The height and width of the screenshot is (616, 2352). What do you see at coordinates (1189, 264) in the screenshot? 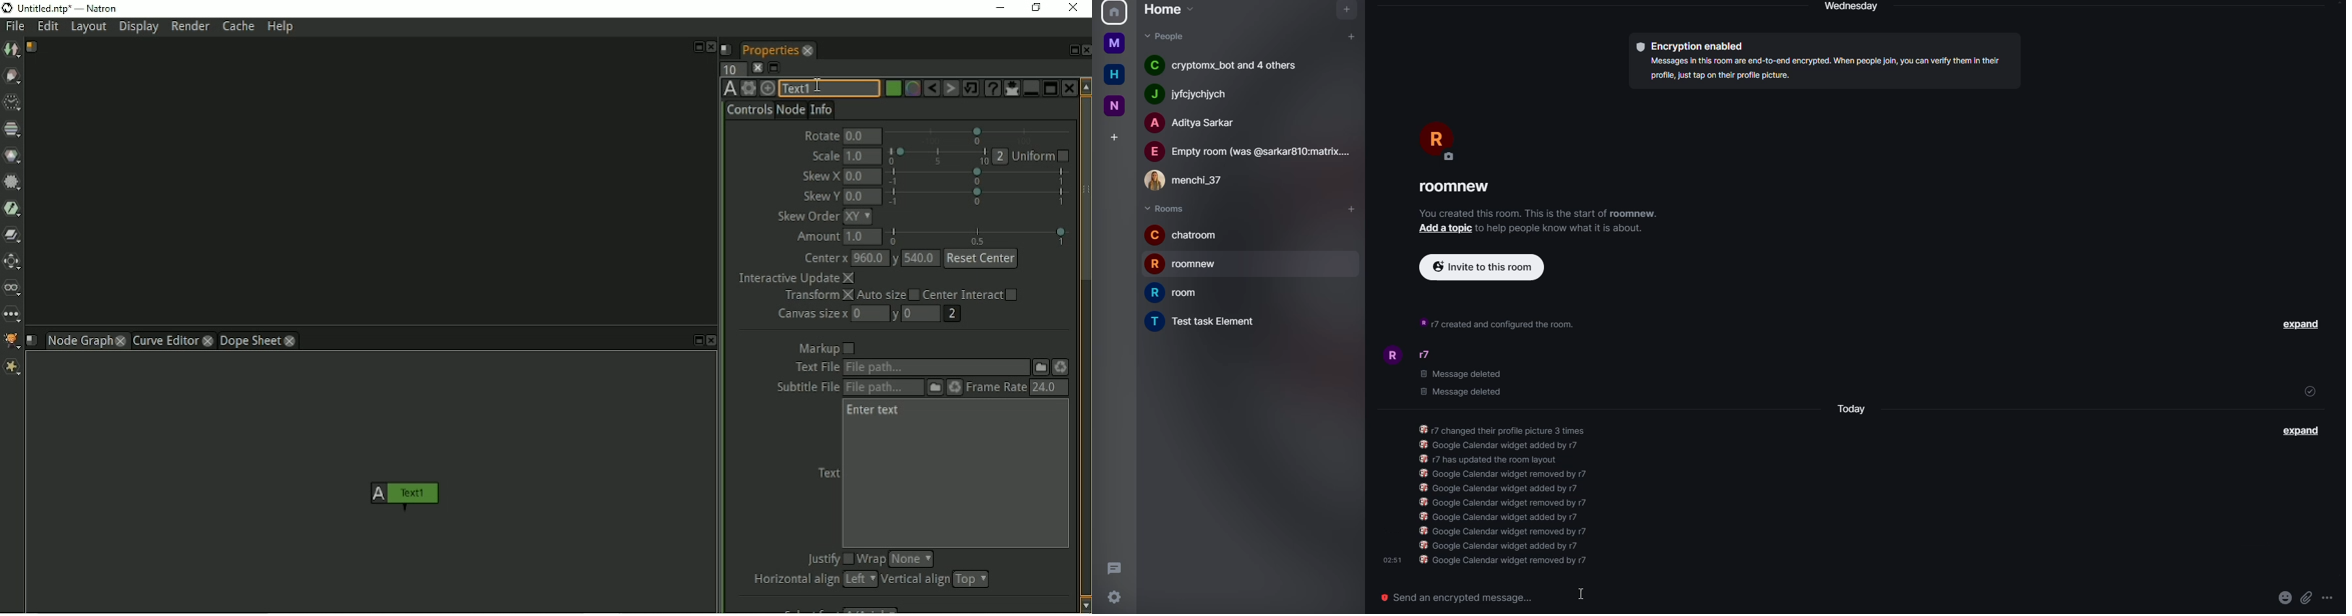
I see `room` at bounding box center [1189, 264].